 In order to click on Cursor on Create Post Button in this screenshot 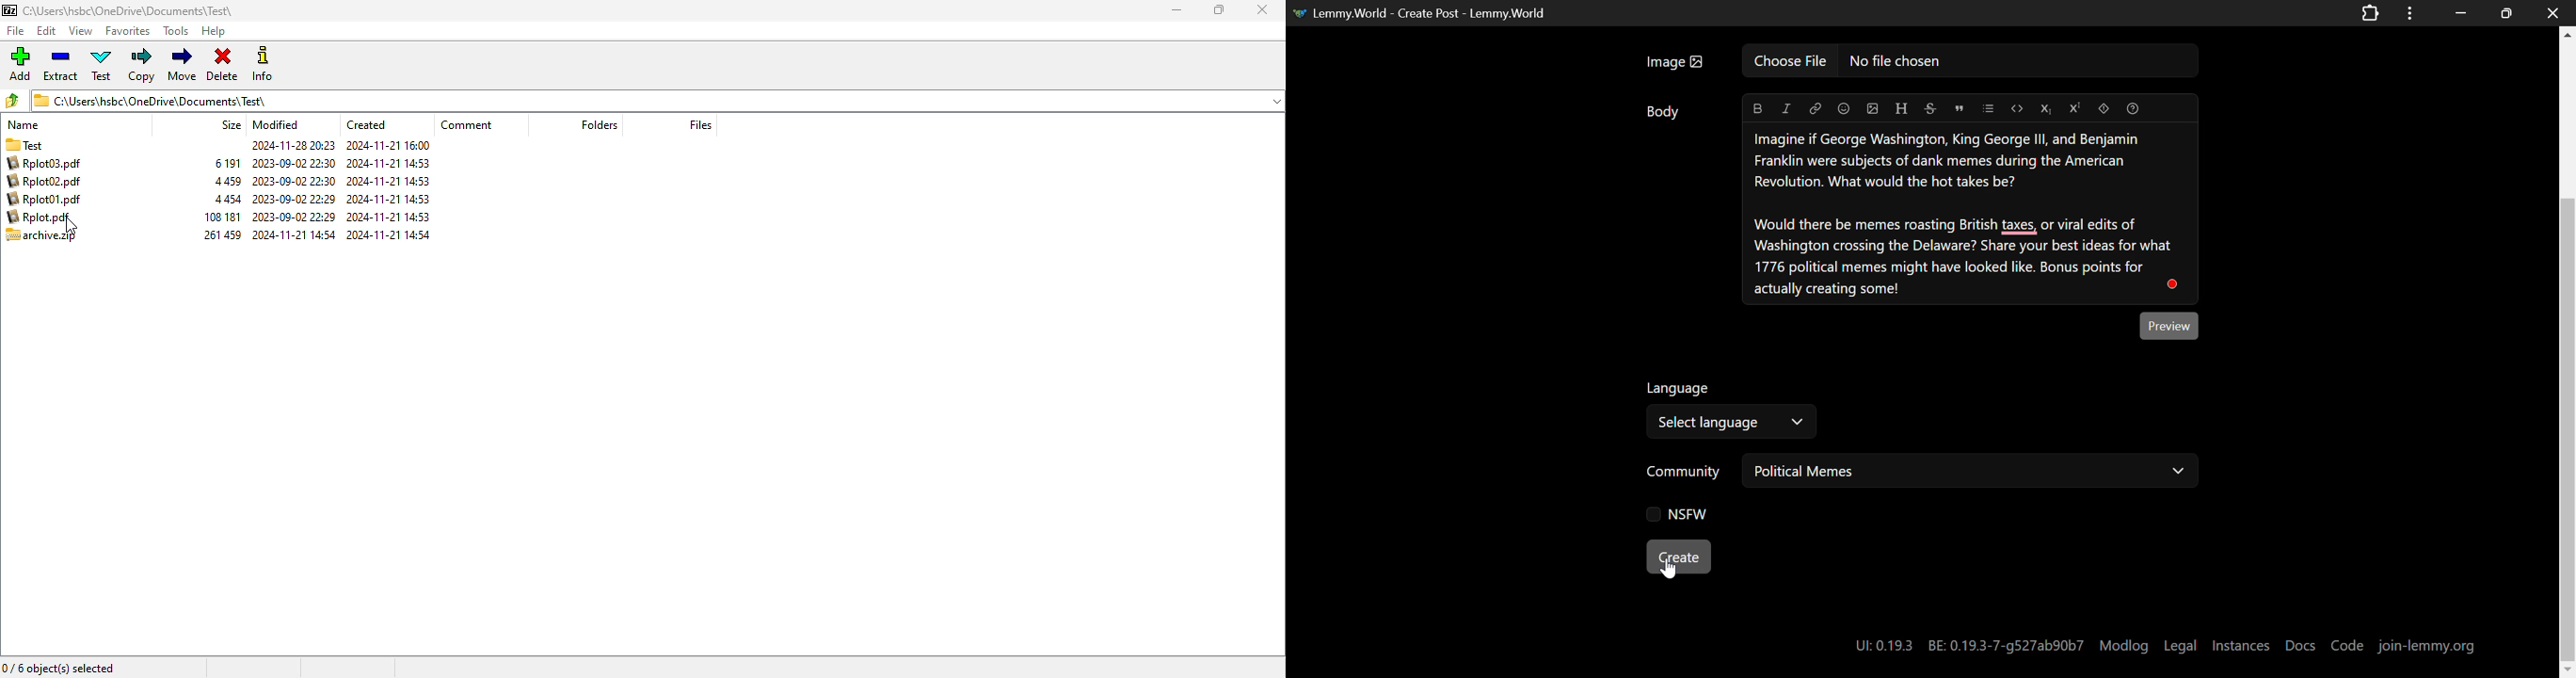, I will do `click(1670, 567)`.